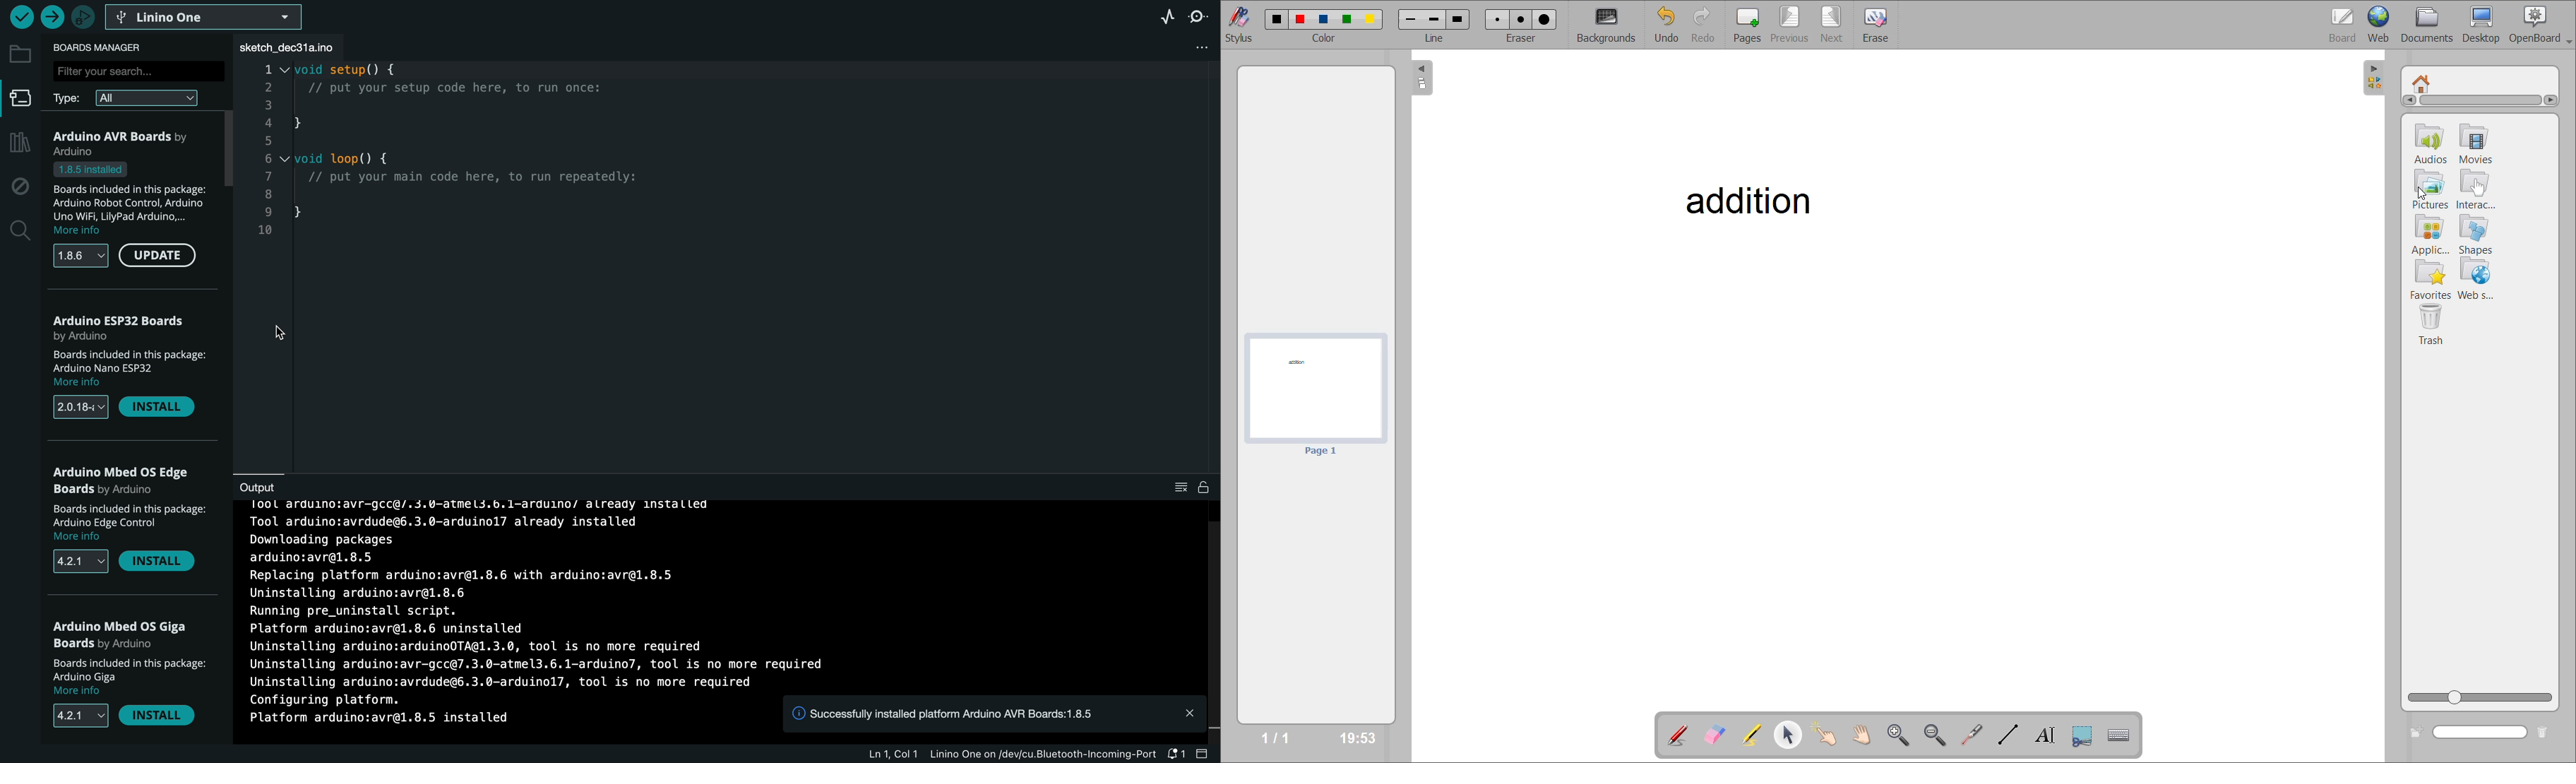  I want to click on color 1, so click(1279, 20).